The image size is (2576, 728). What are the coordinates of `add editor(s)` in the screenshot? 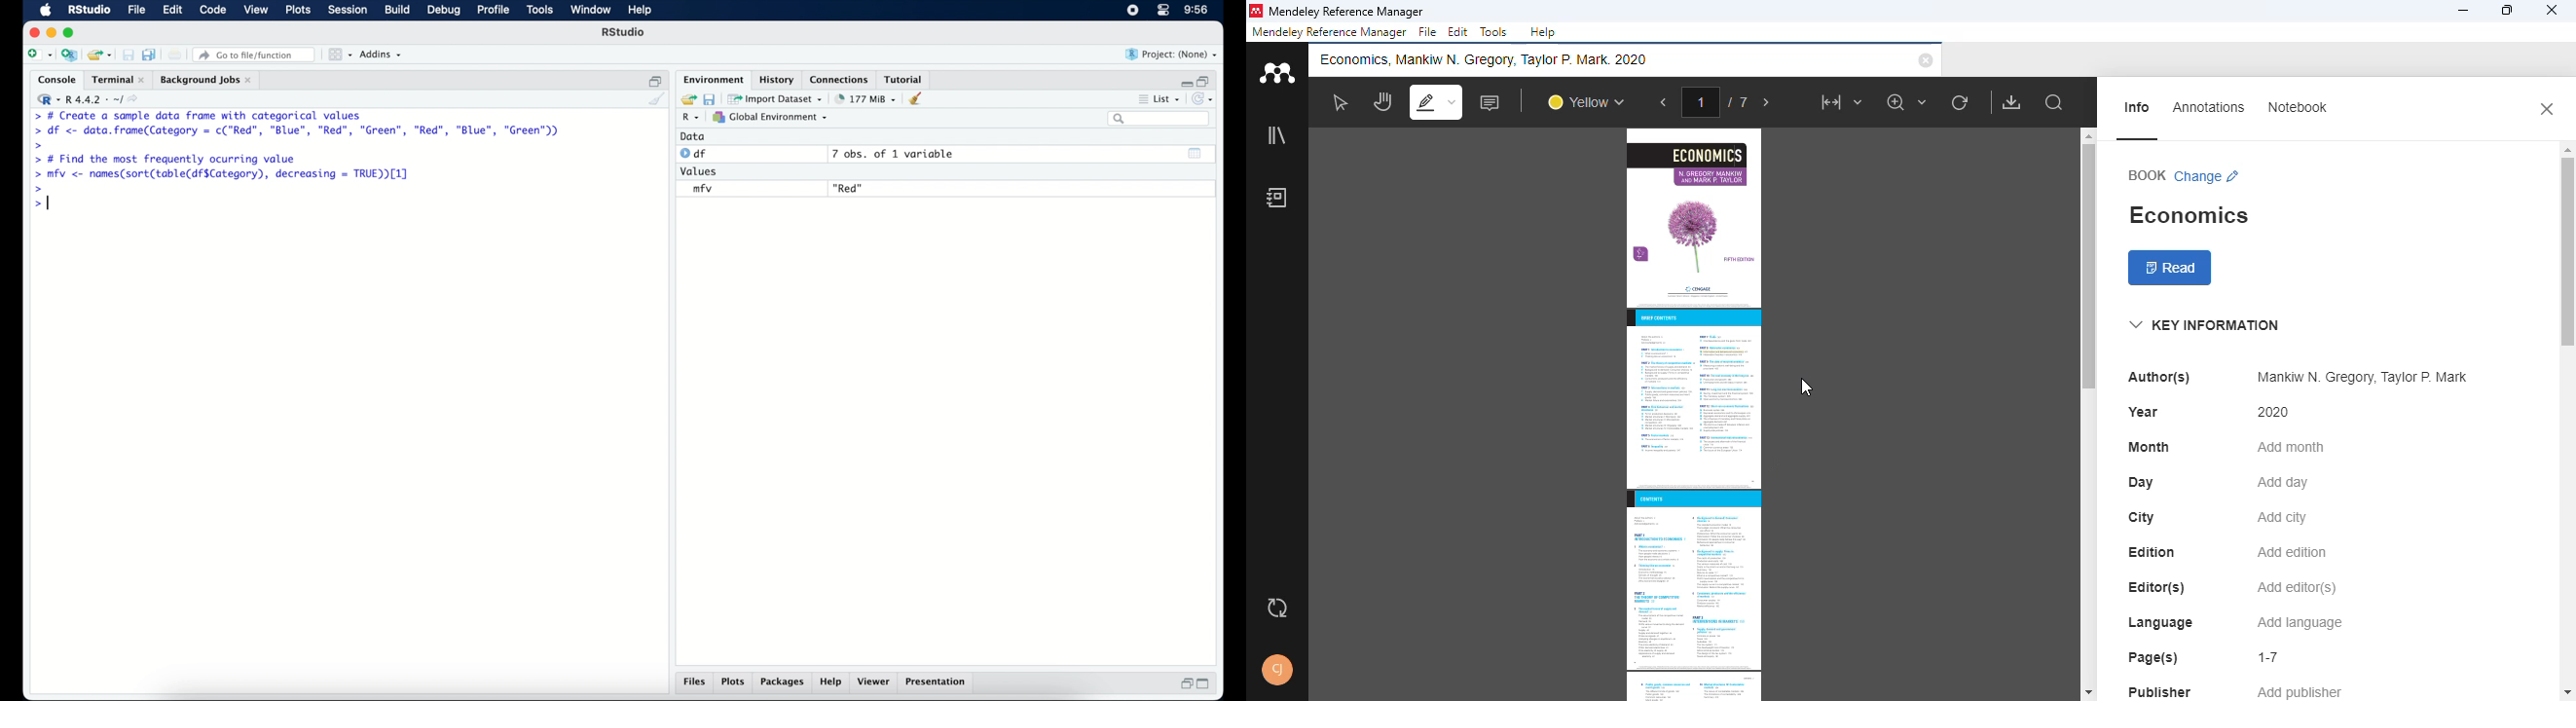 It's located at (2298, 589).